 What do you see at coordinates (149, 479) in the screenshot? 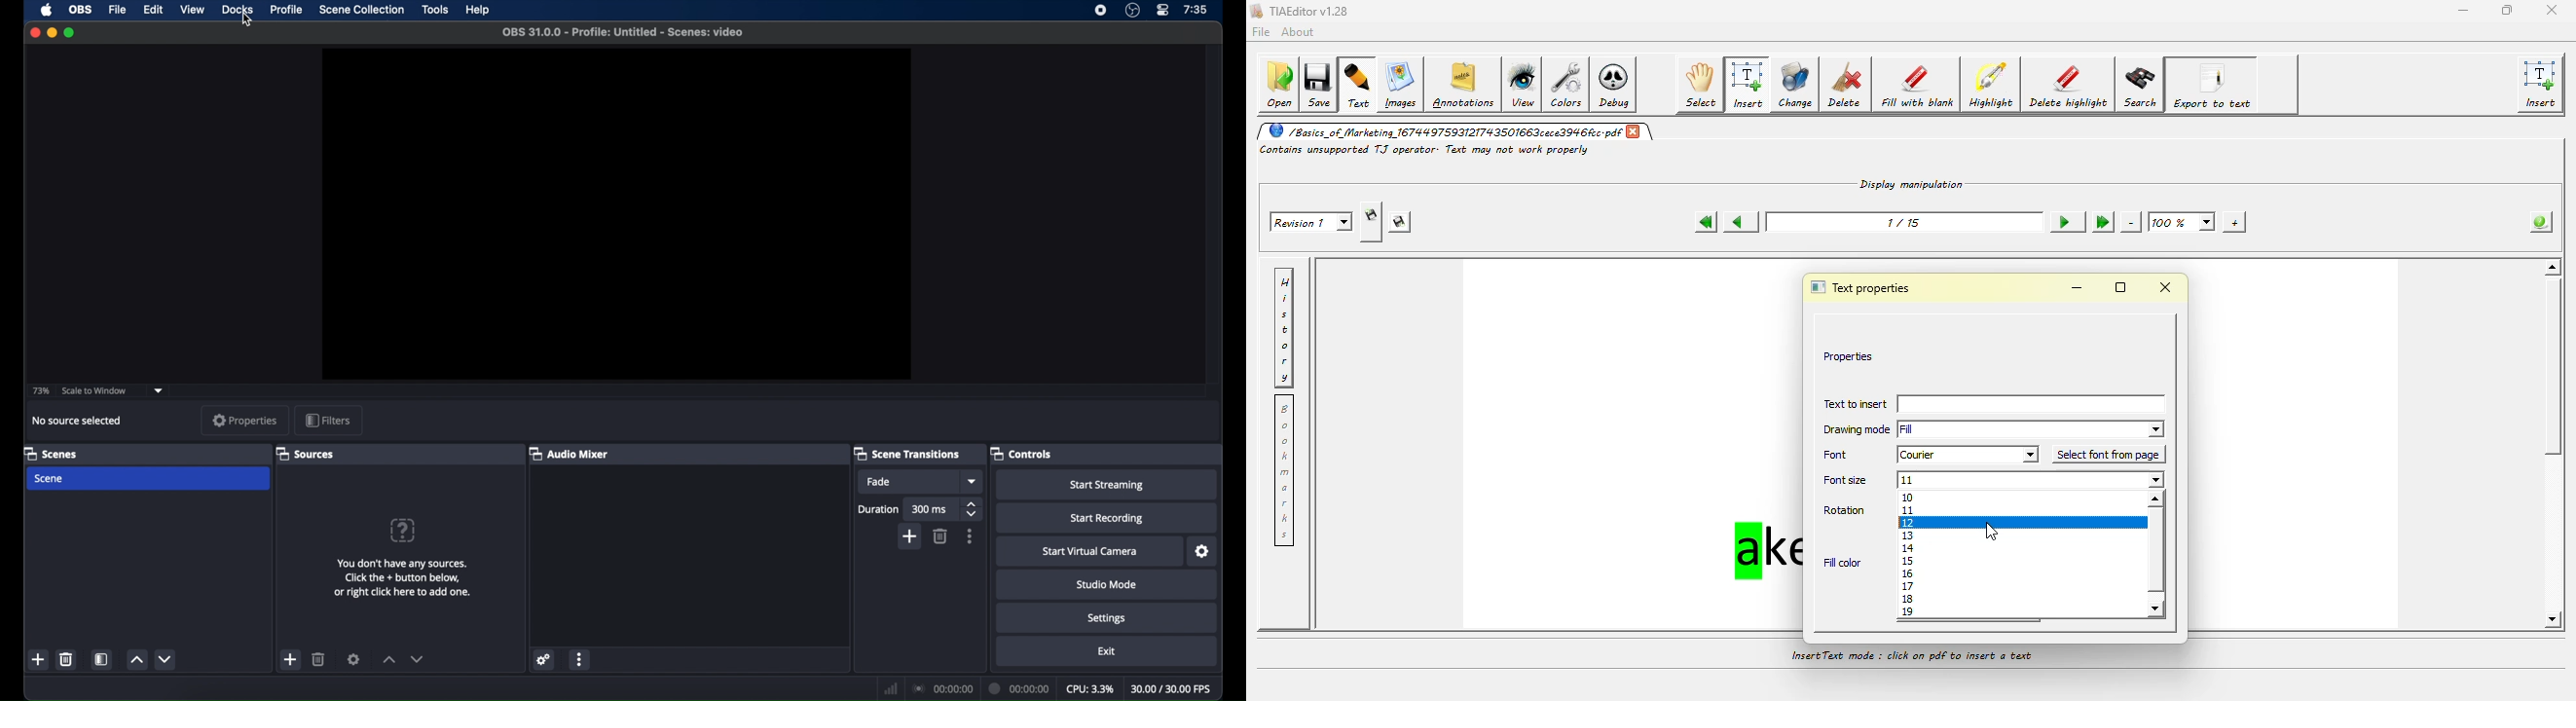
I see `scene` at bounding box center [149, 479].